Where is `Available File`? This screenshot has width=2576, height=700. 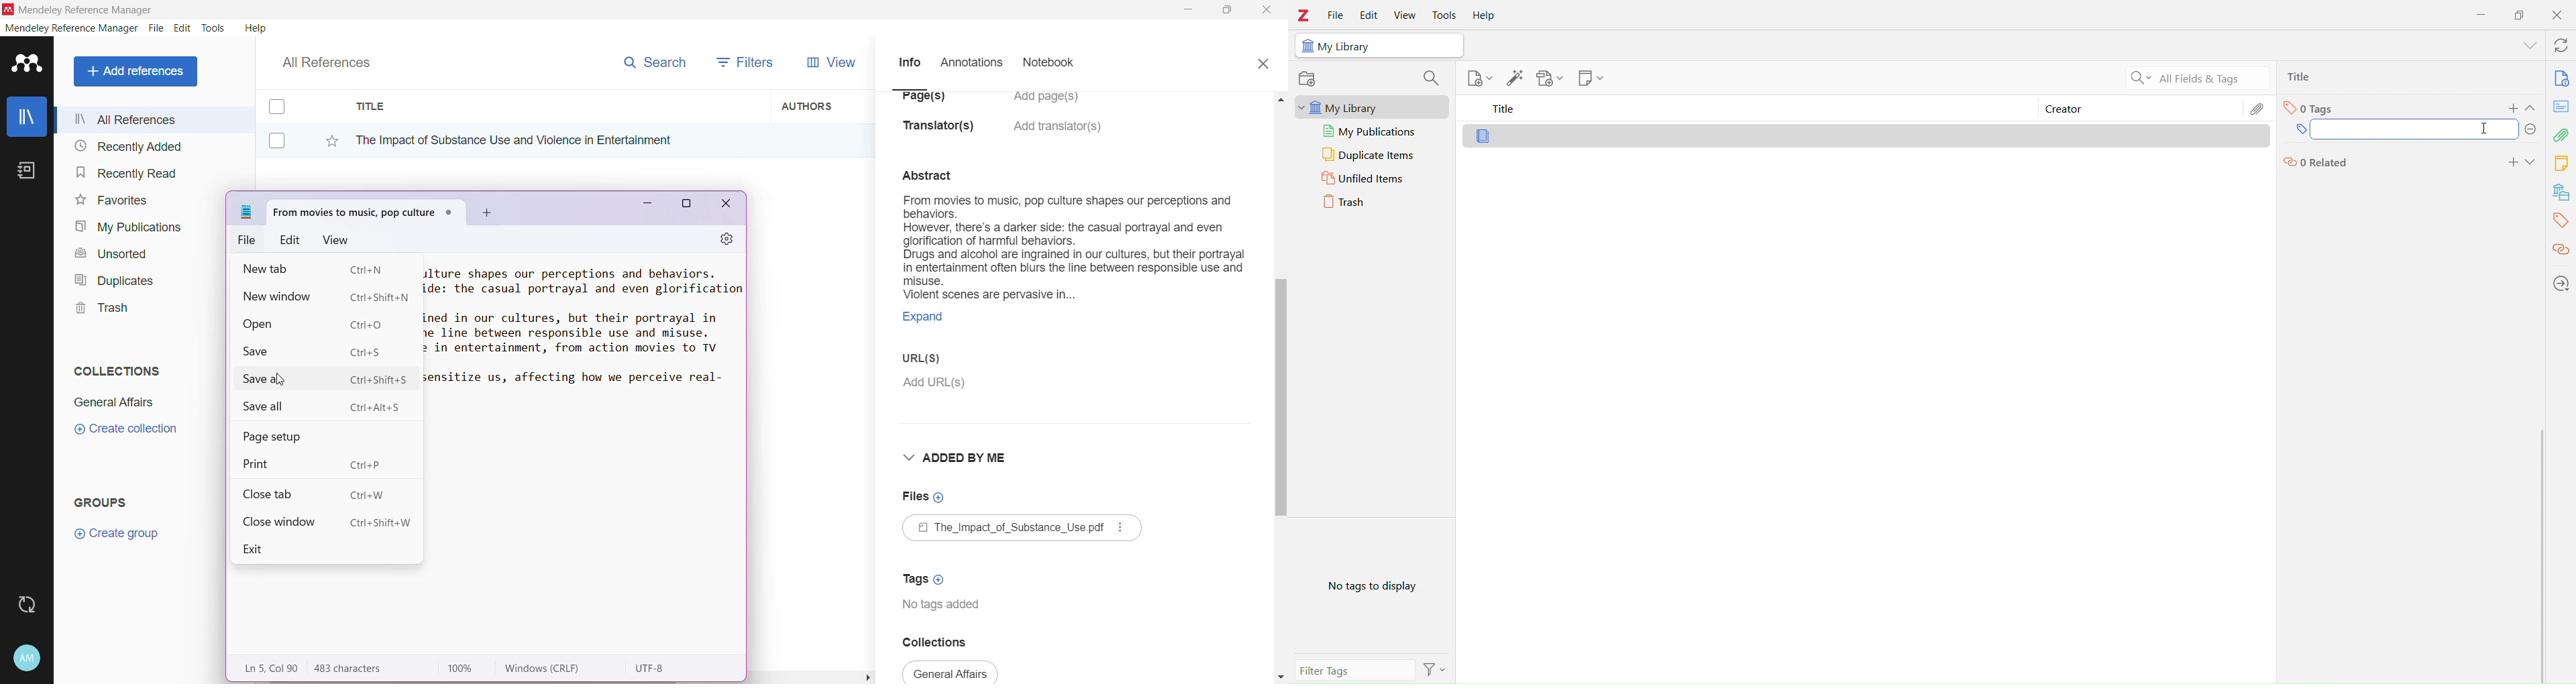
Available File is located at coordinates (1024, 530).